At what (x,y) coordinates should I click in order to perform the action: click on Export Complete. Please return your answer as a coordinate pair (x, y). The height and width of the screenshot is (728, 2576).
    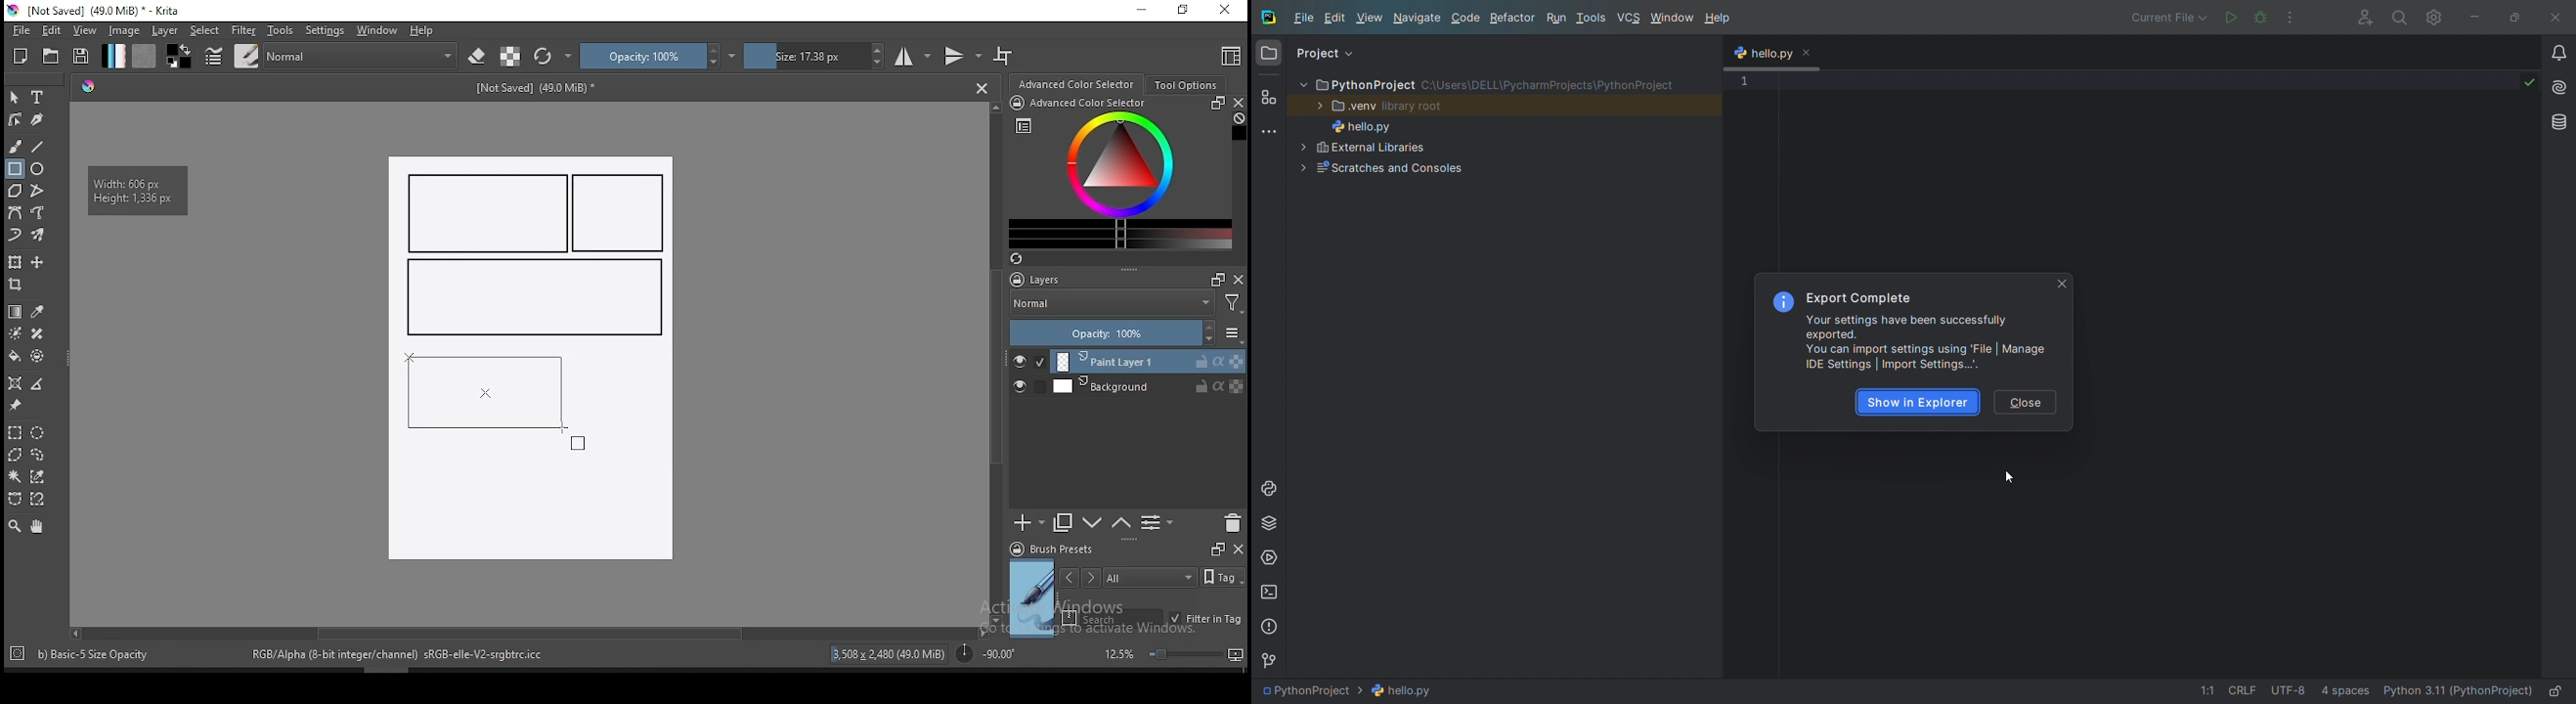
    Looking at the image, I should click on (1859, 299).